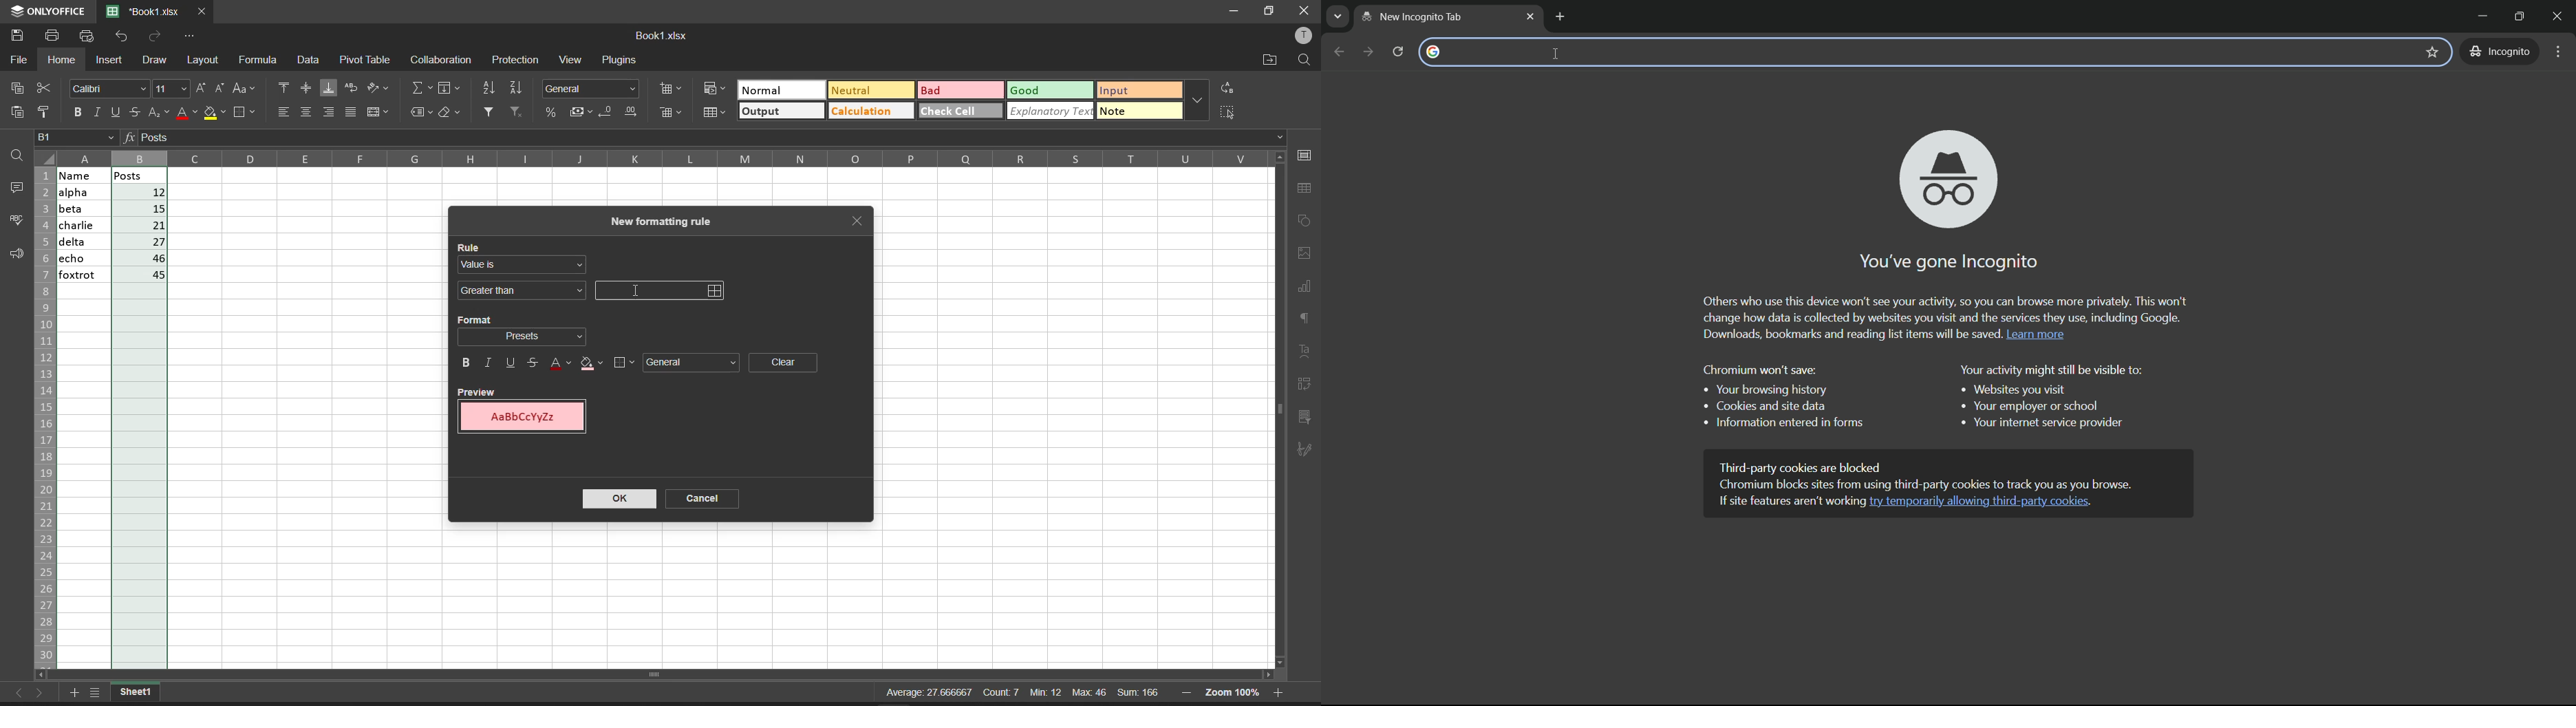  Describe the element at coordinates (1367, 50) in the screenshot. I see `forward` at that location.